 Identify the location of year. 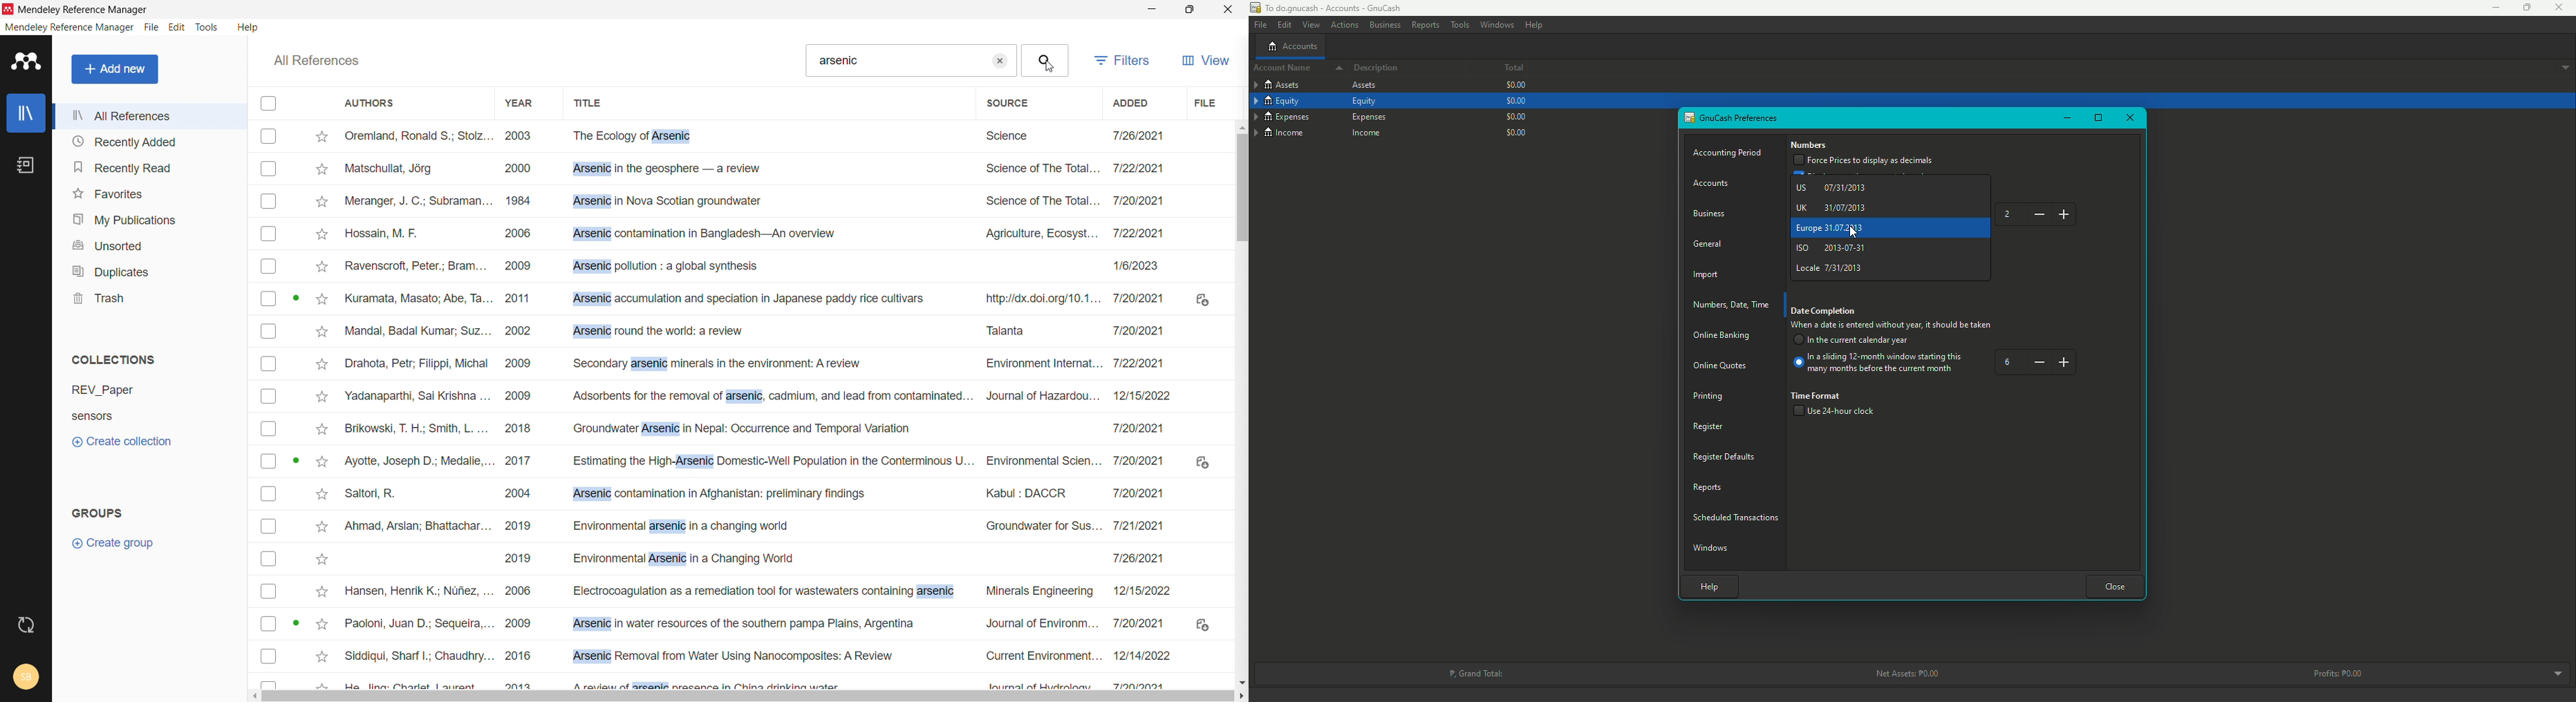
(522, 103).